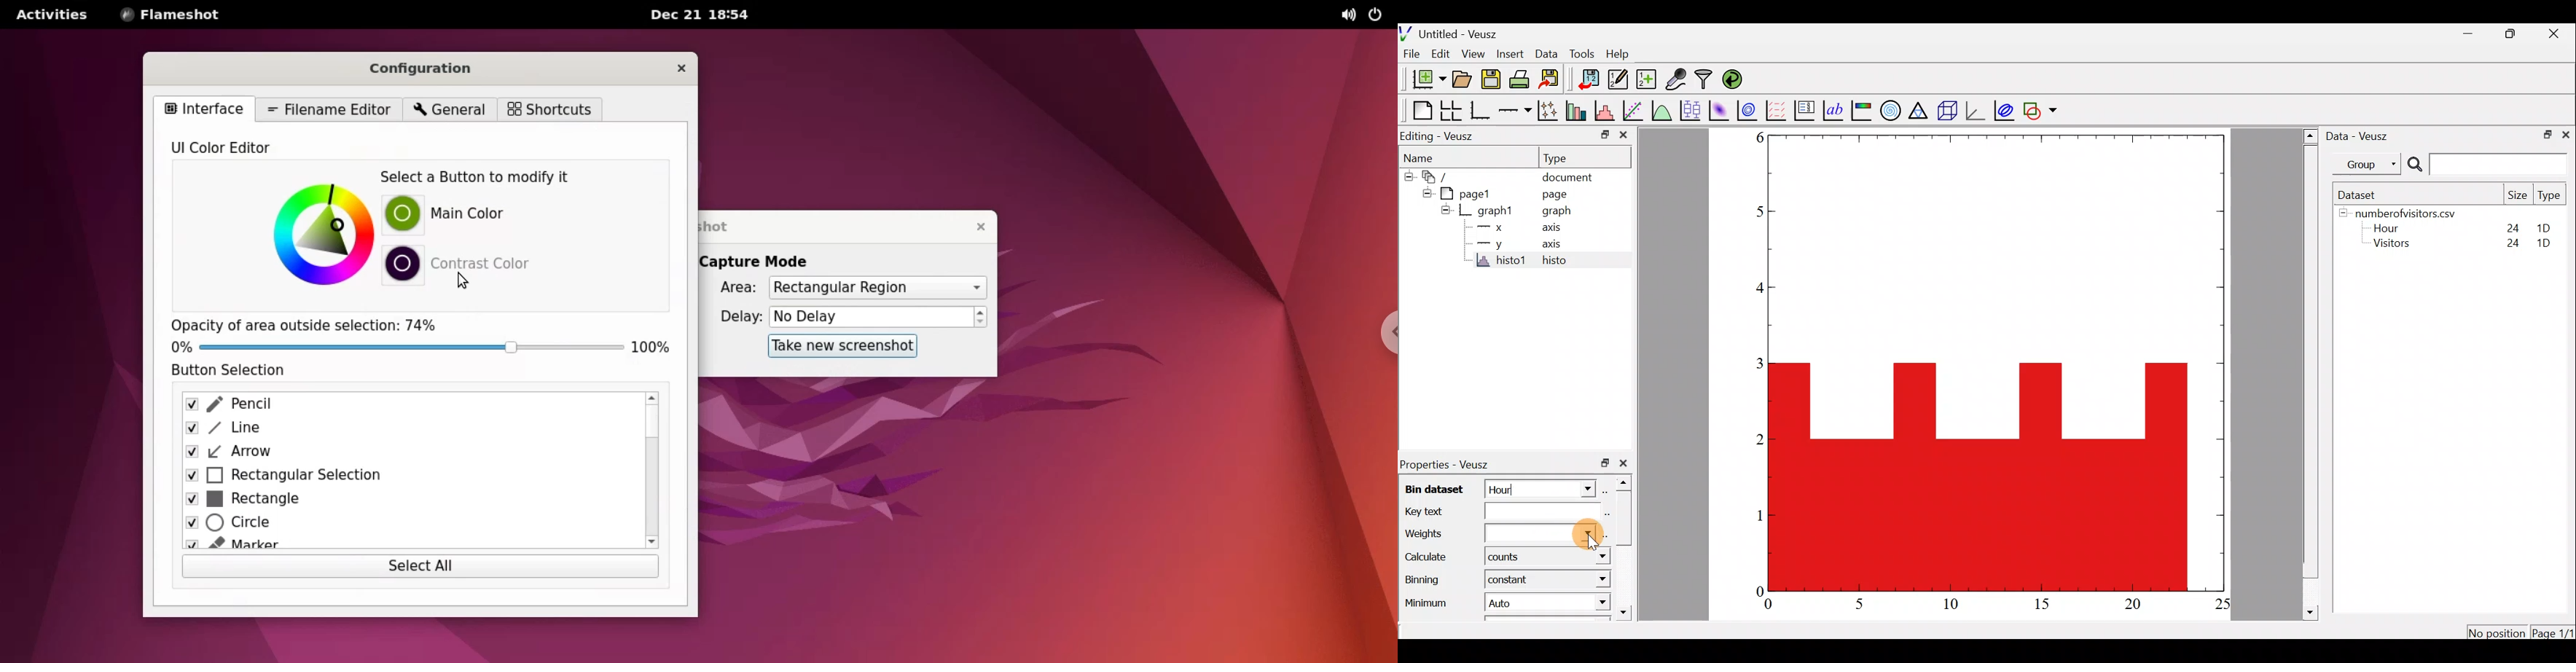 This screenshot has width=2576, height=672. Describe the element at coordinates (1424, 583) in the screenshot. I see `Binning` at that location.